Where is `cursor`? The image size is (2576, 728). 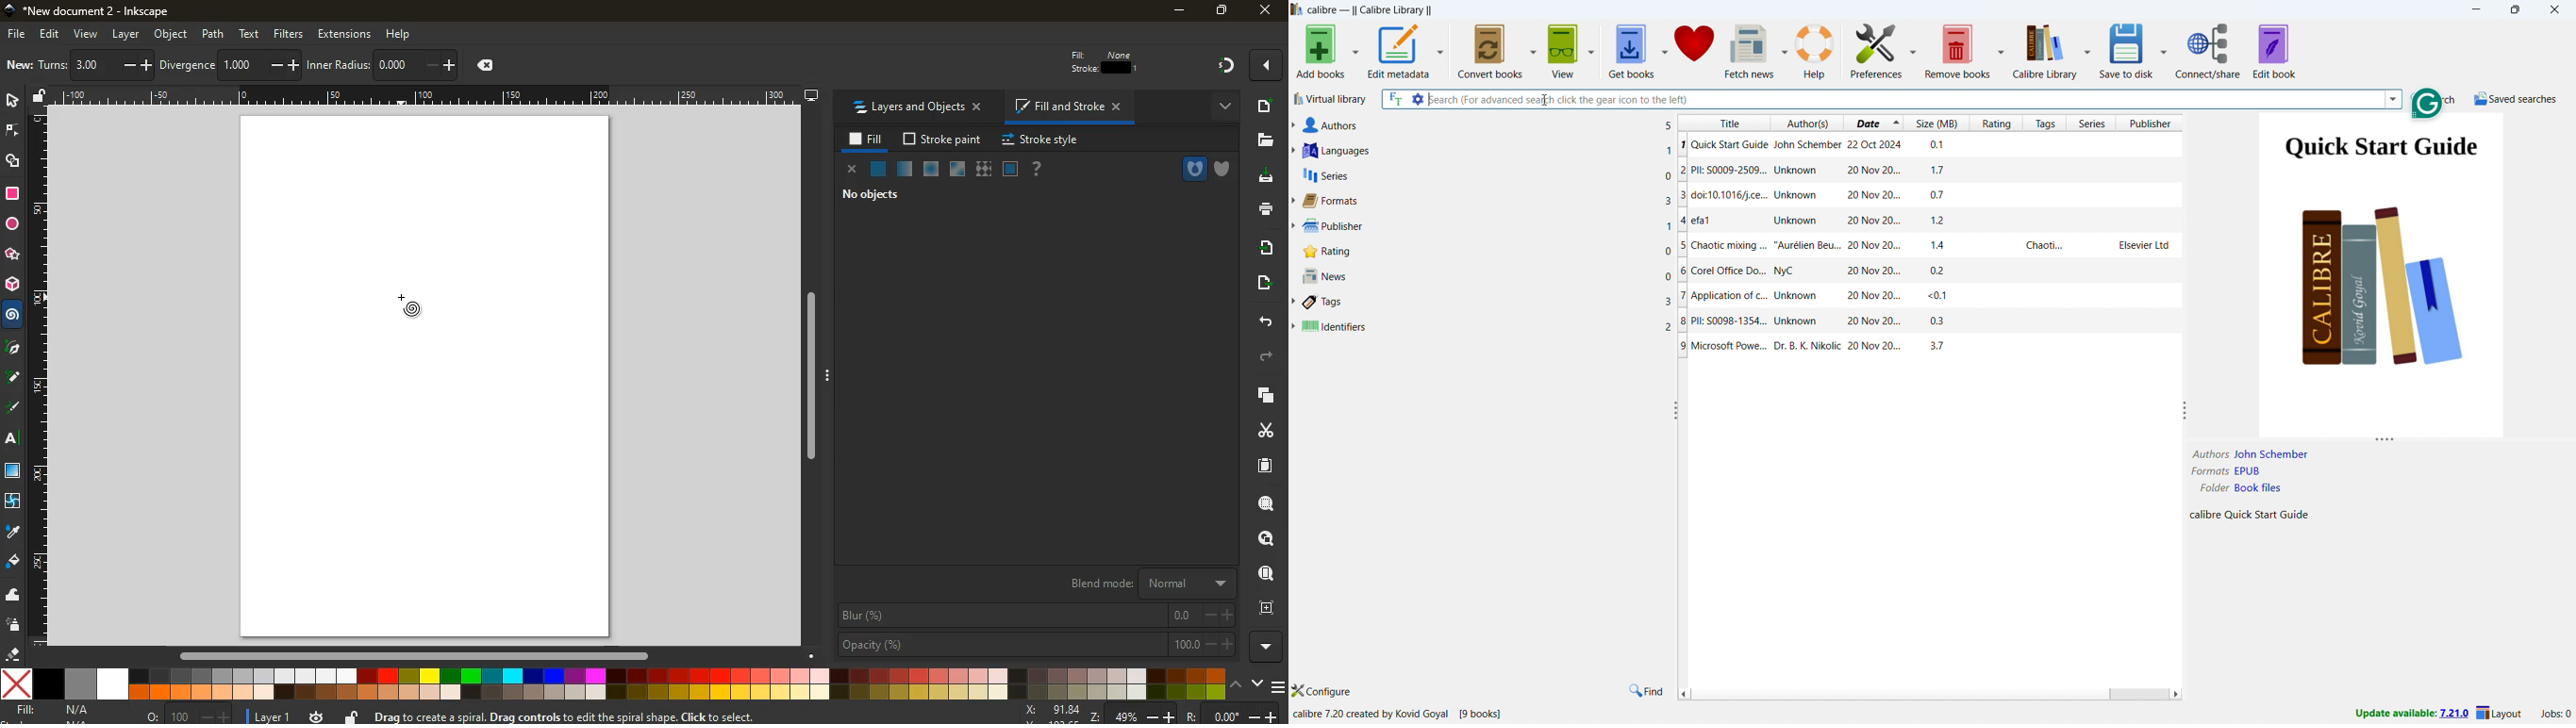
cursor is located at coordinates (1547, 100).